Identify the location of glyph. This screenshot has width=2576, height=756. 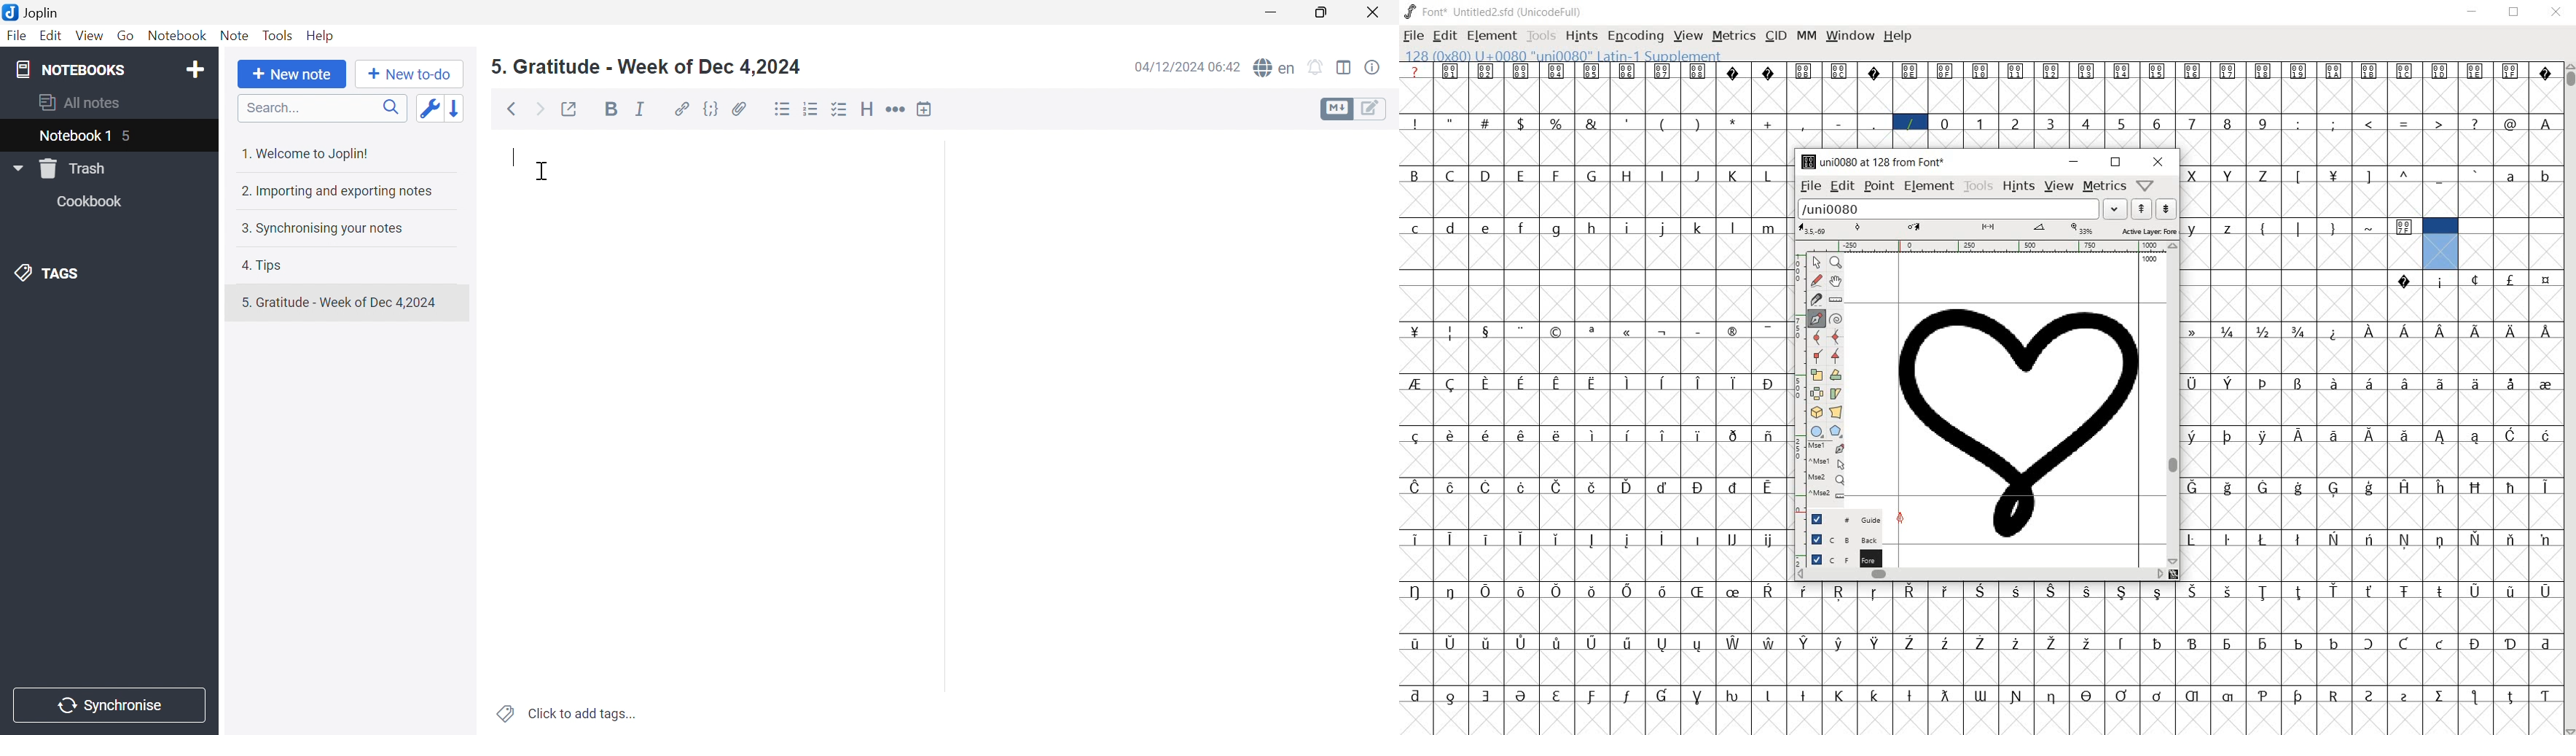
(2511, 593).